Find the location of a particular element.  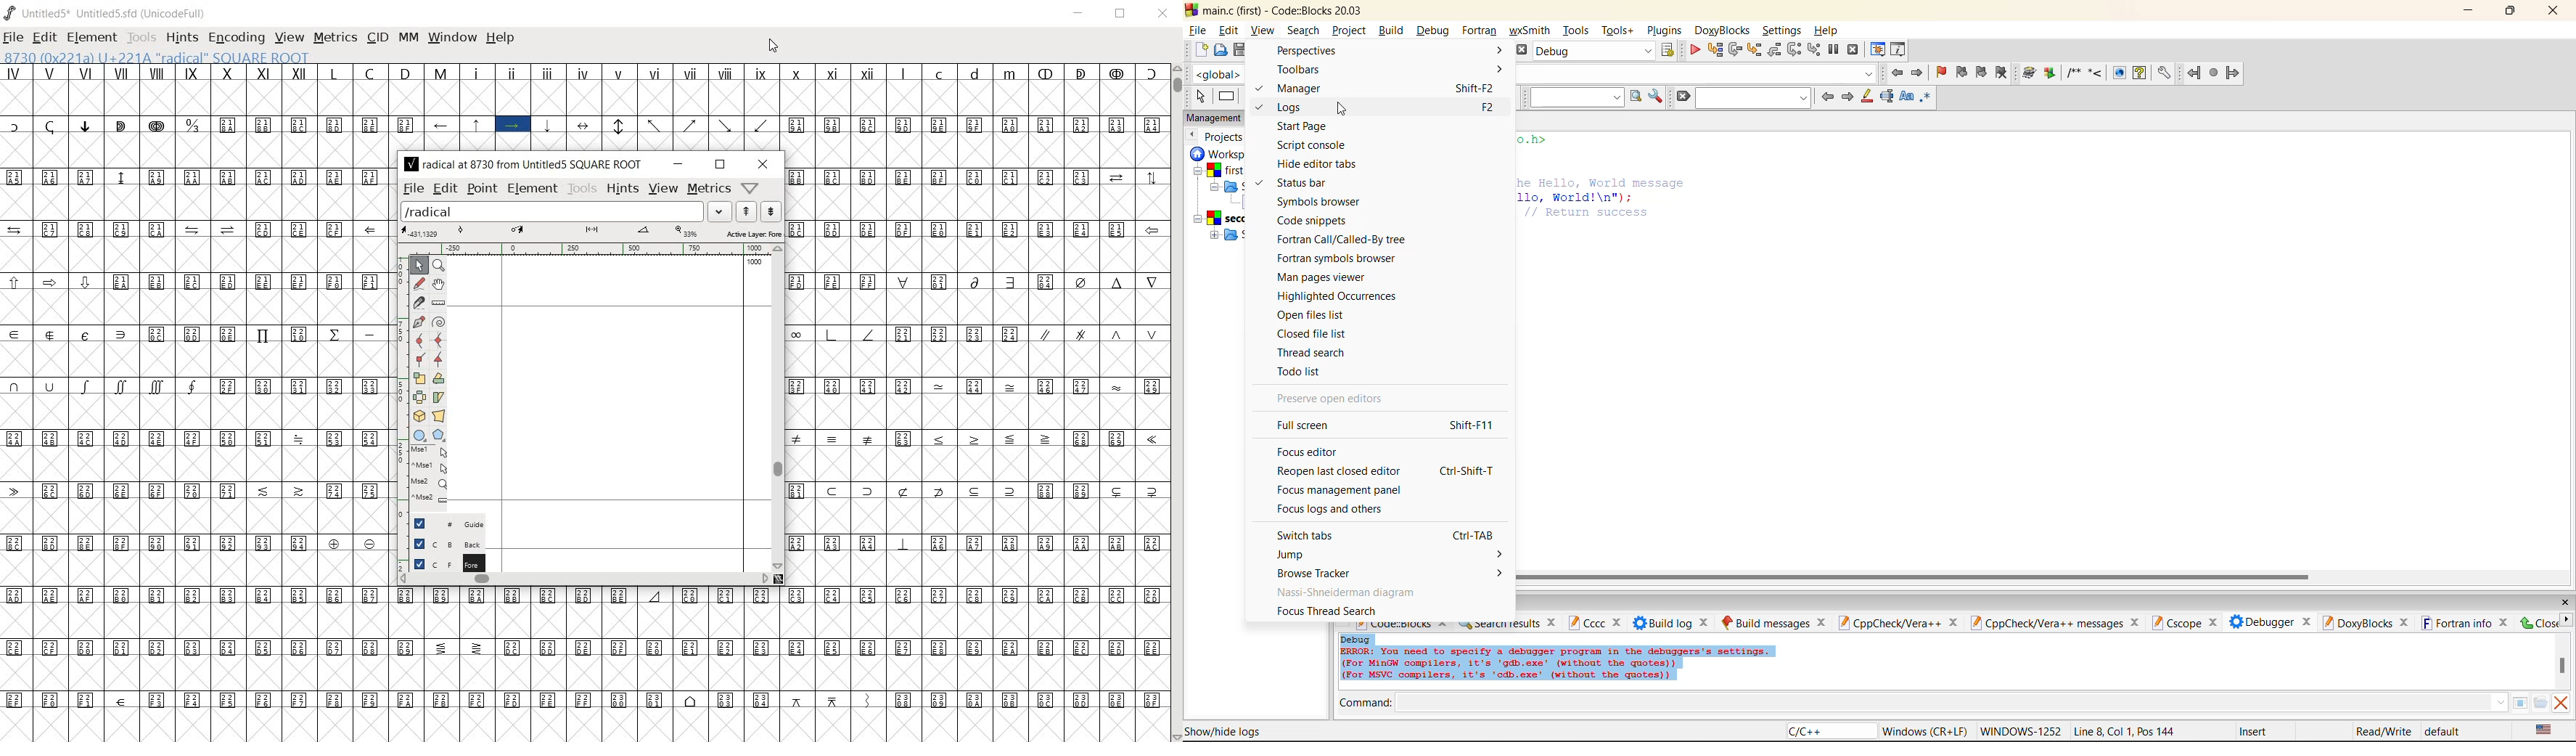

cppcheck/vera++ is located at coordinates (1897, 624).